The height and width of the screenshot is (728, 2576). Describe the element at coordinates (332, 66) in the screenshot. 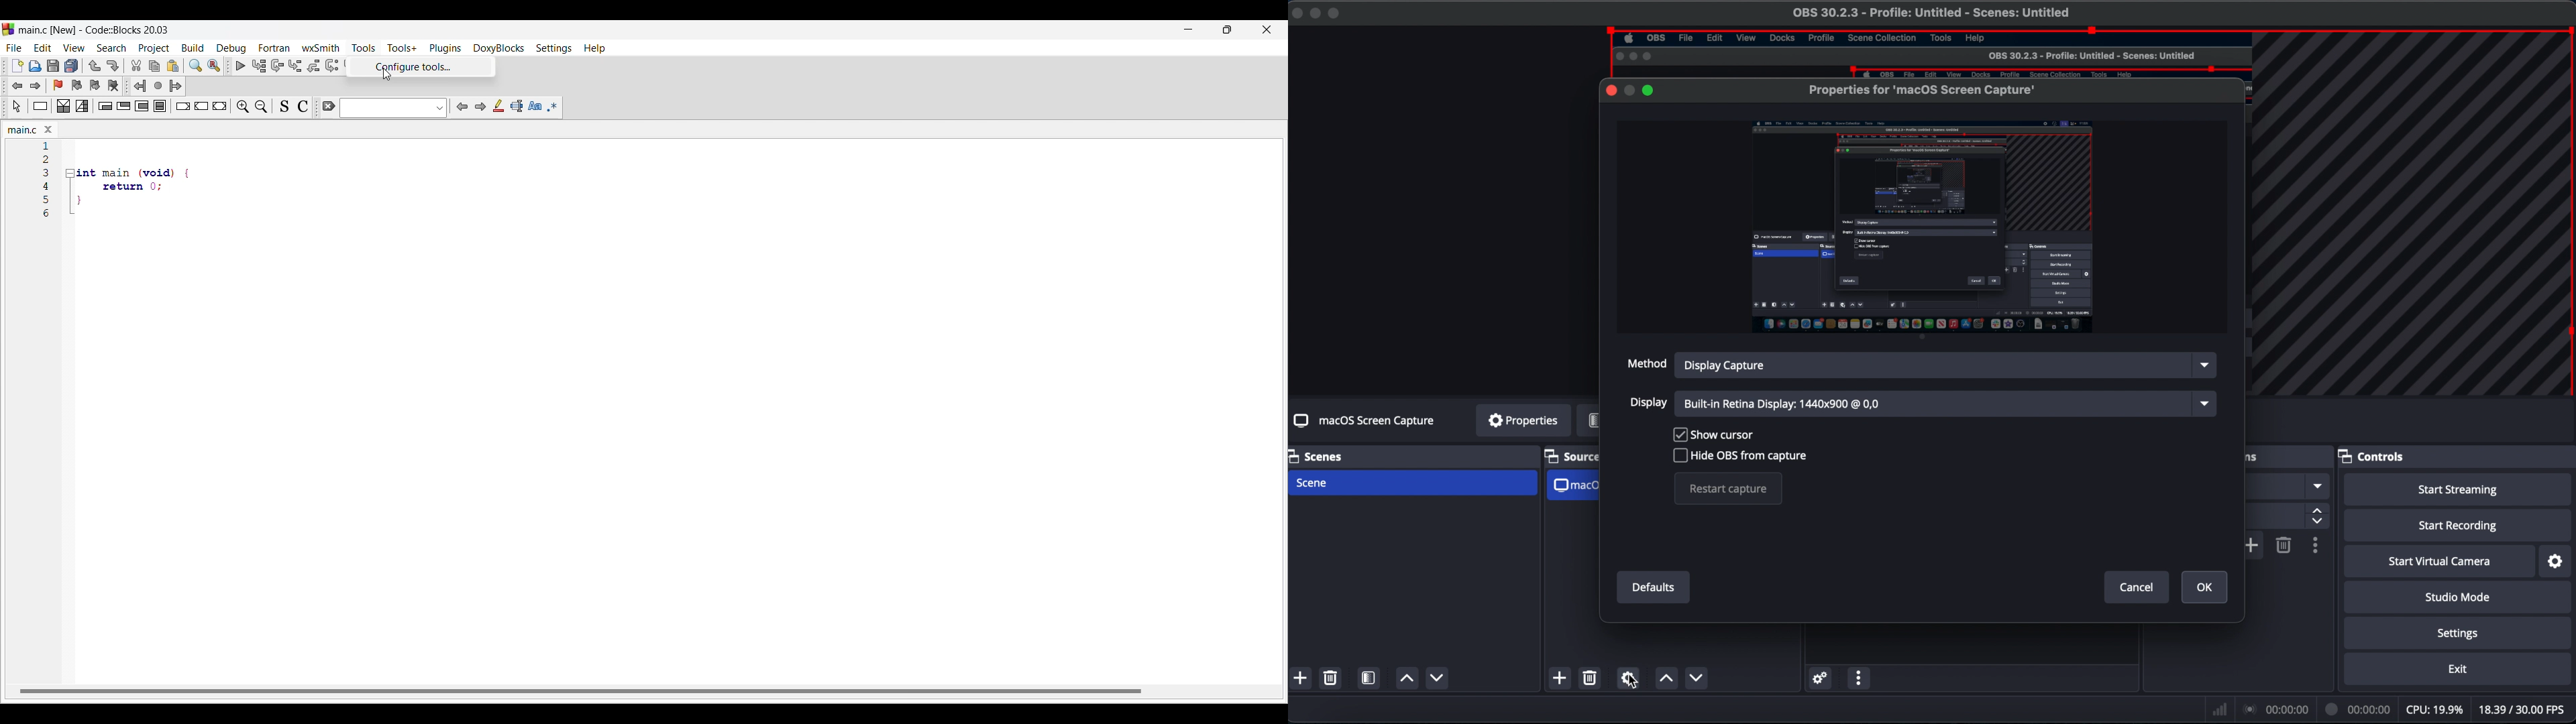

I see `Next instruction` at that location.